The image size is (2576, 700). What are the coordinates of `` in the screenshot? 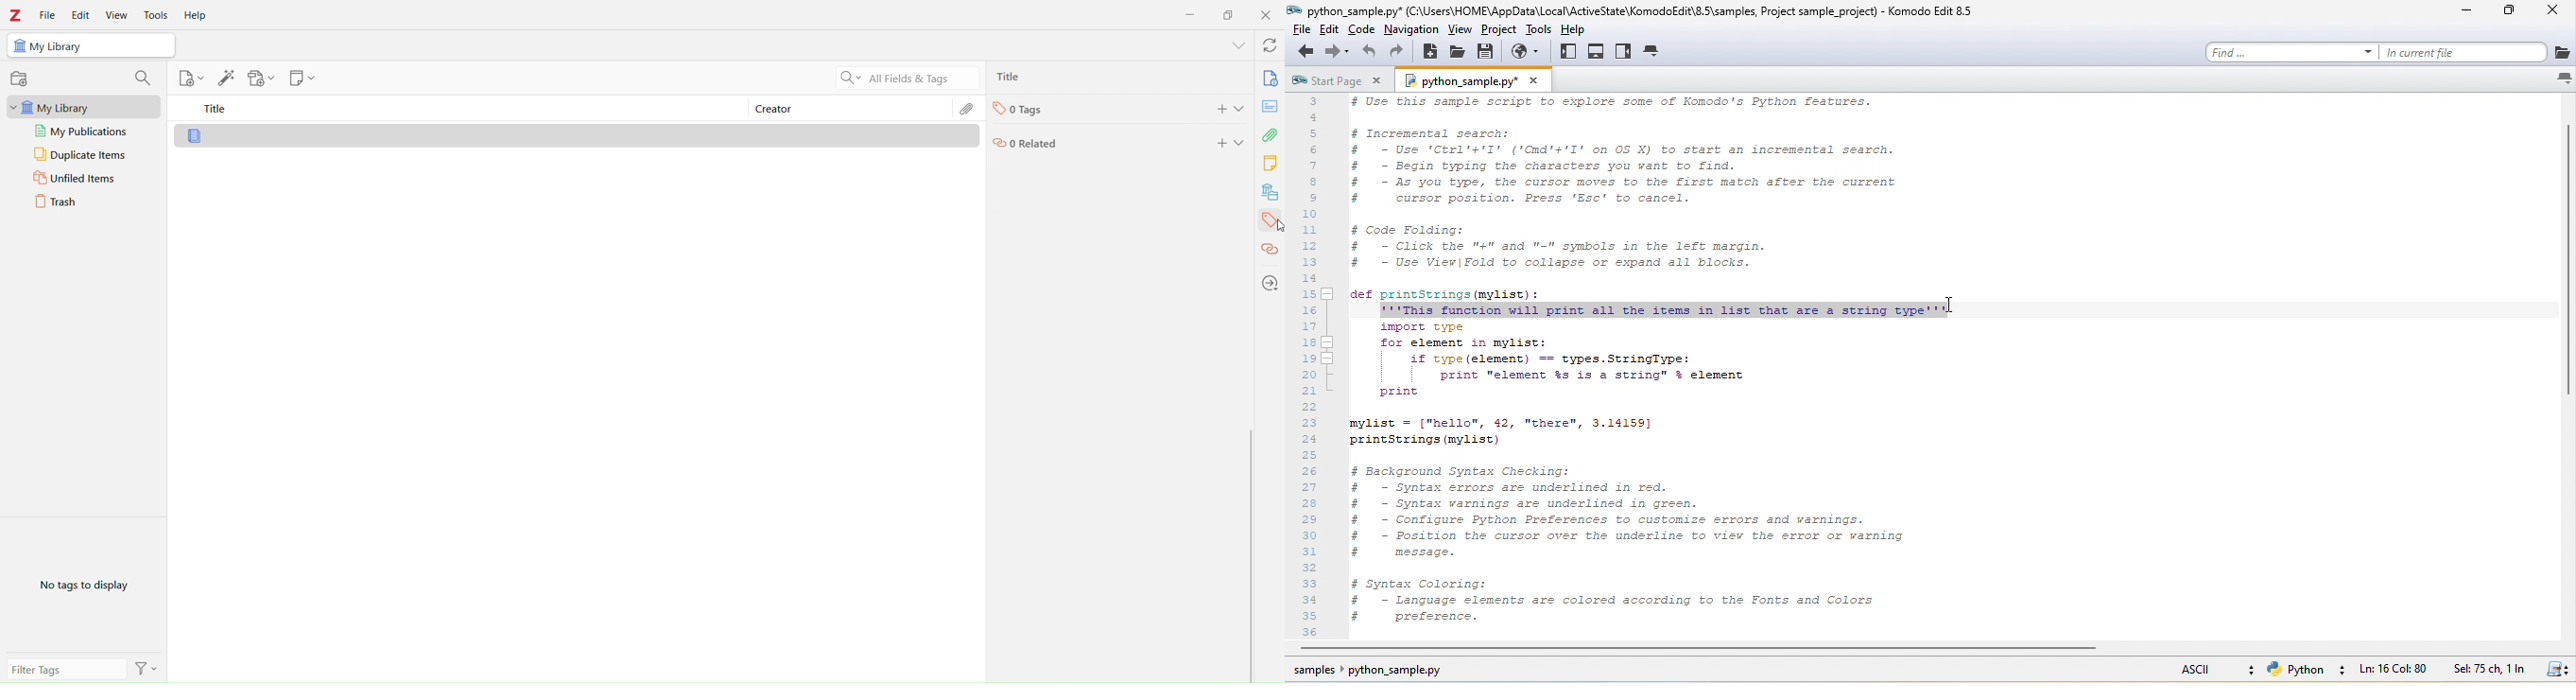 It's located at (1194, 15).